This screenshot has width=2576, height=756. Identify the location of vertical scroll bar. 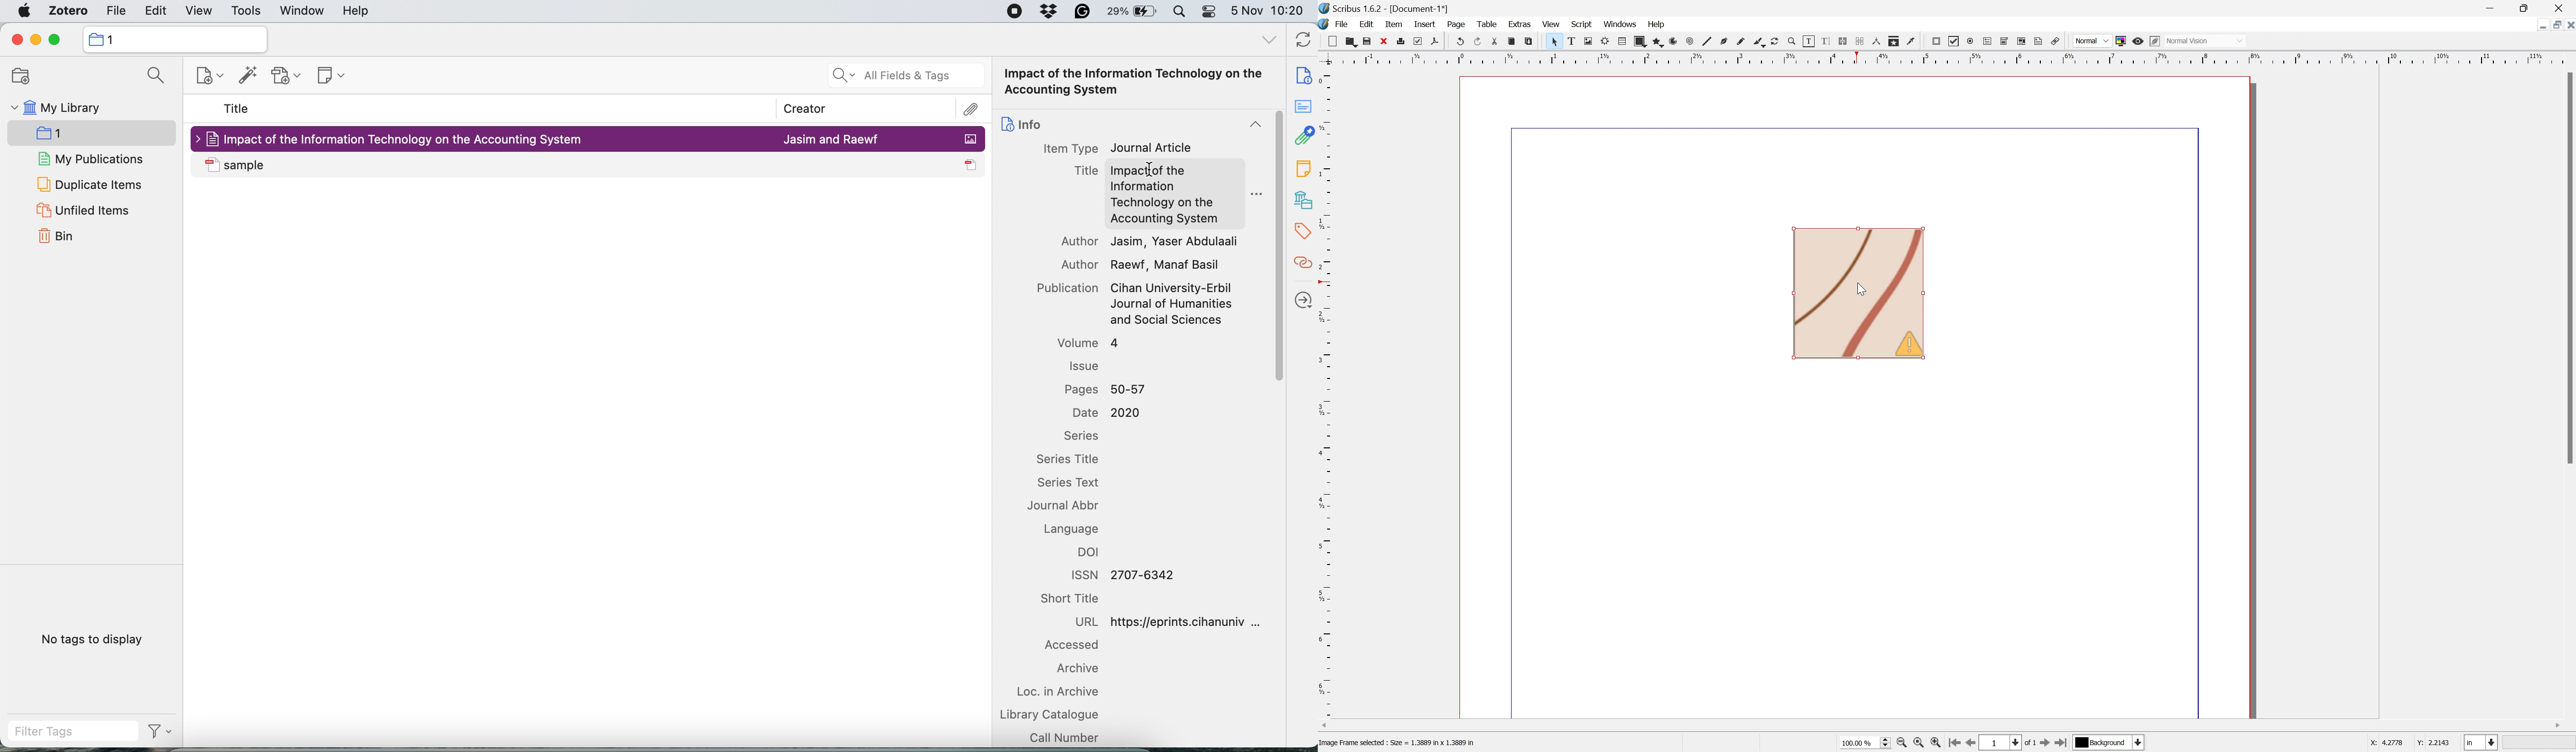
(1276, 247).